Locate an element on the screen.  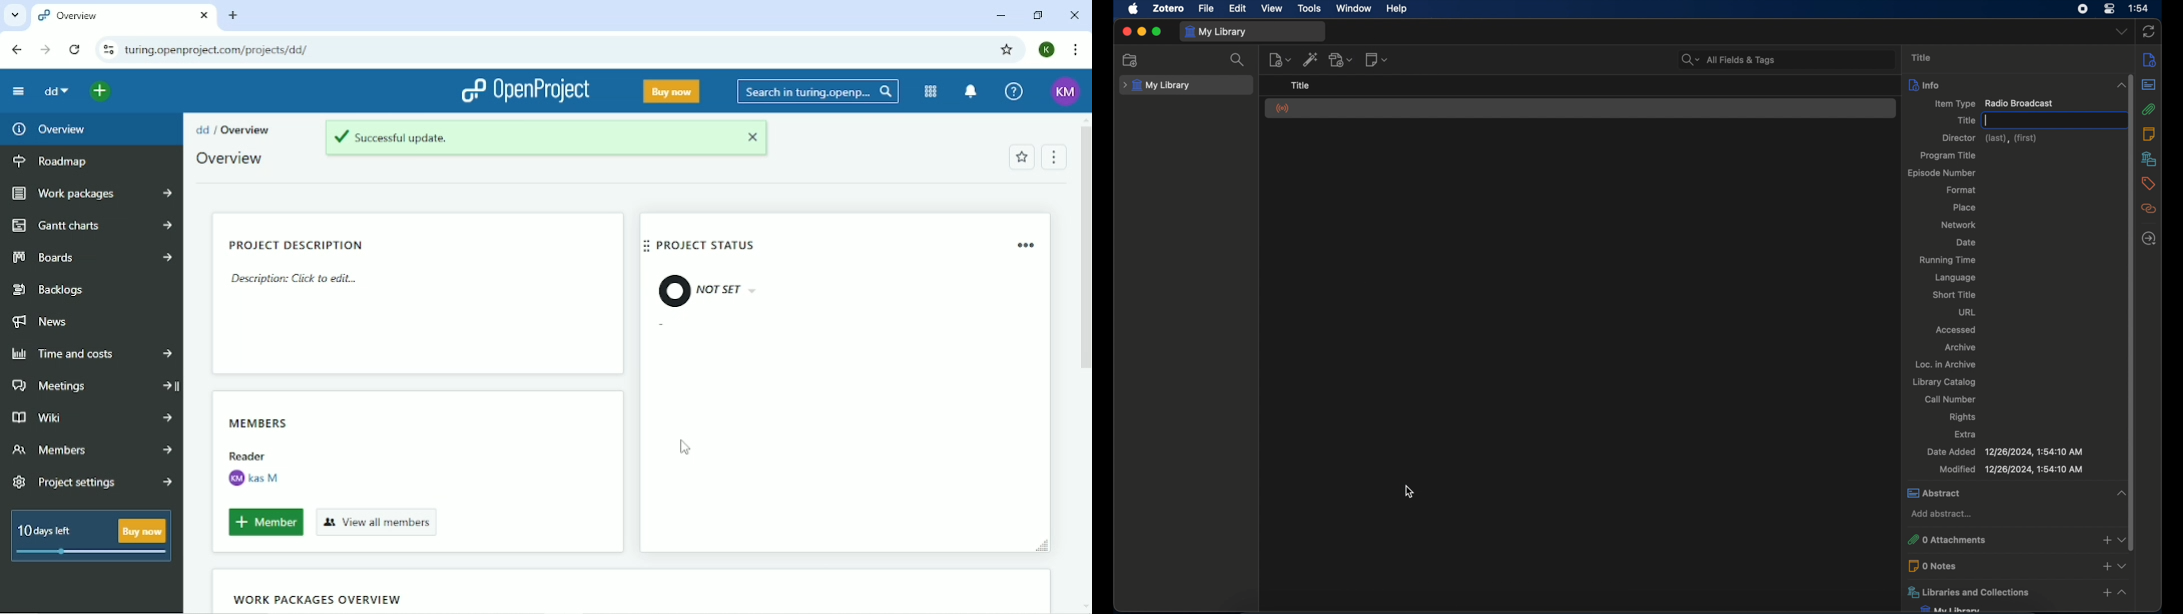
title is located at coordinates (1300, 85).